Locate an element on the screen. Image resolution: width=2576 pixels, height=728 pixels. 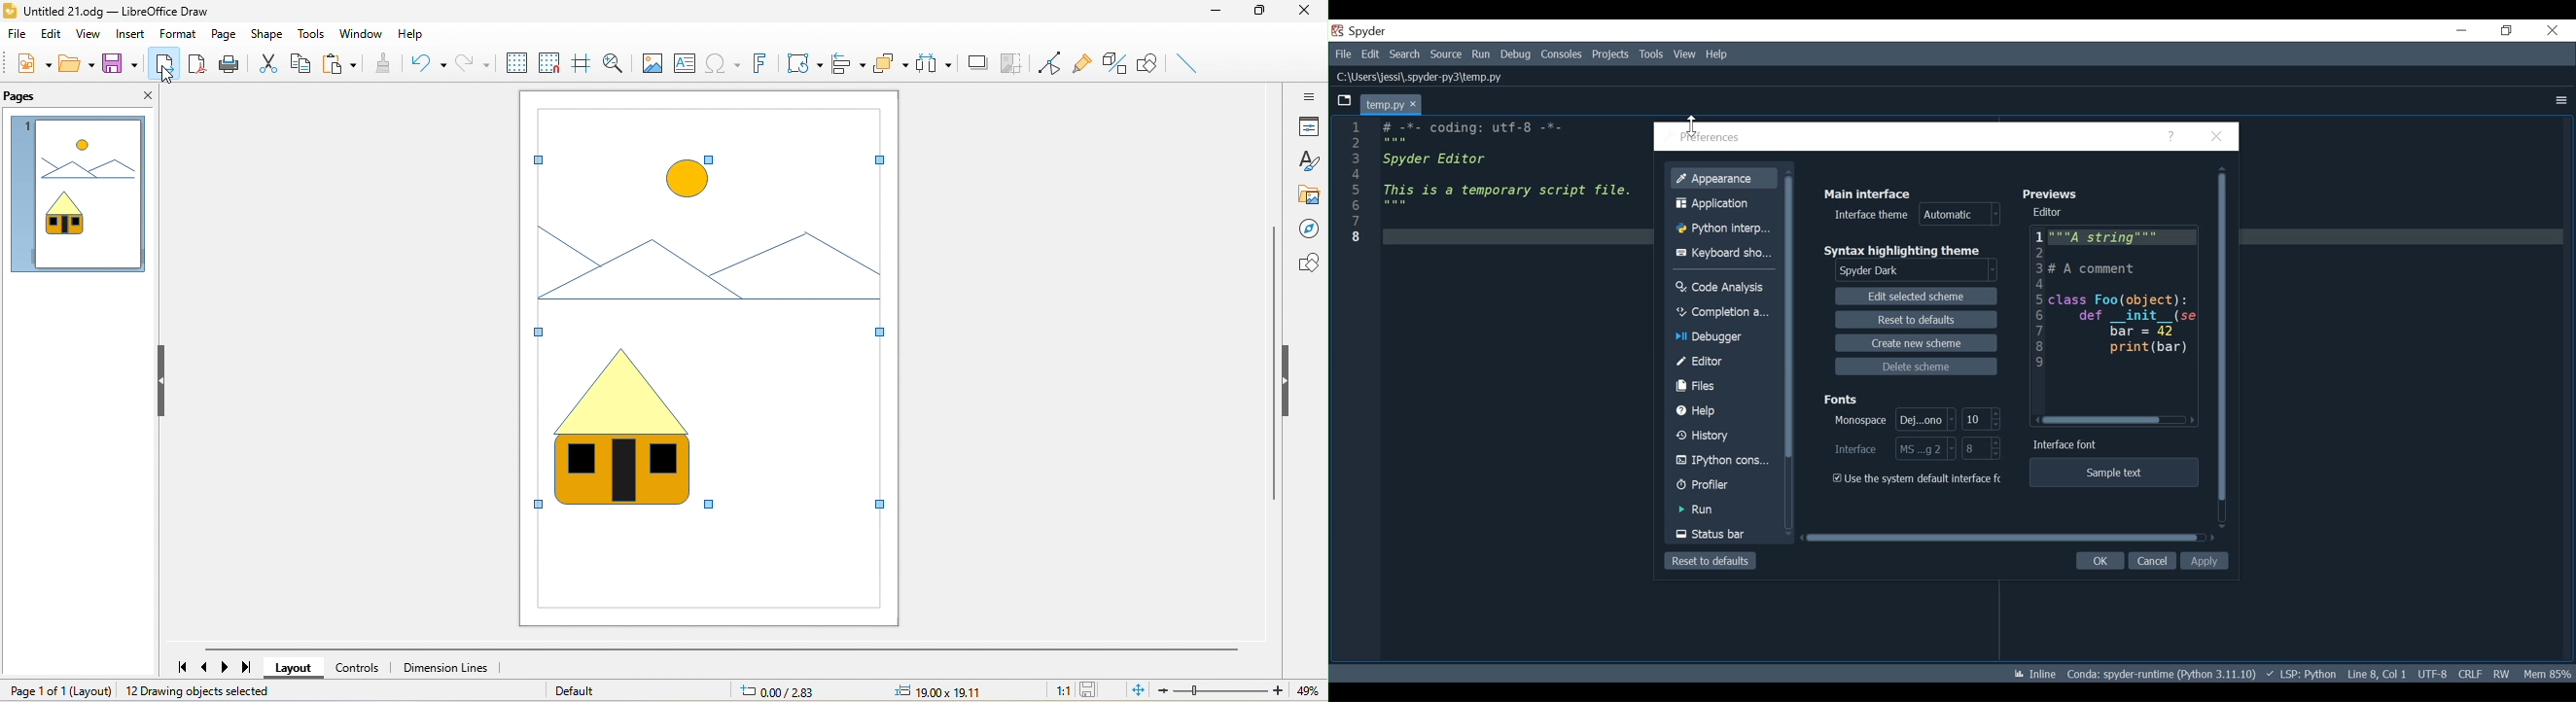
Select Monospace Font Size is located at coordinates (1895, 420).